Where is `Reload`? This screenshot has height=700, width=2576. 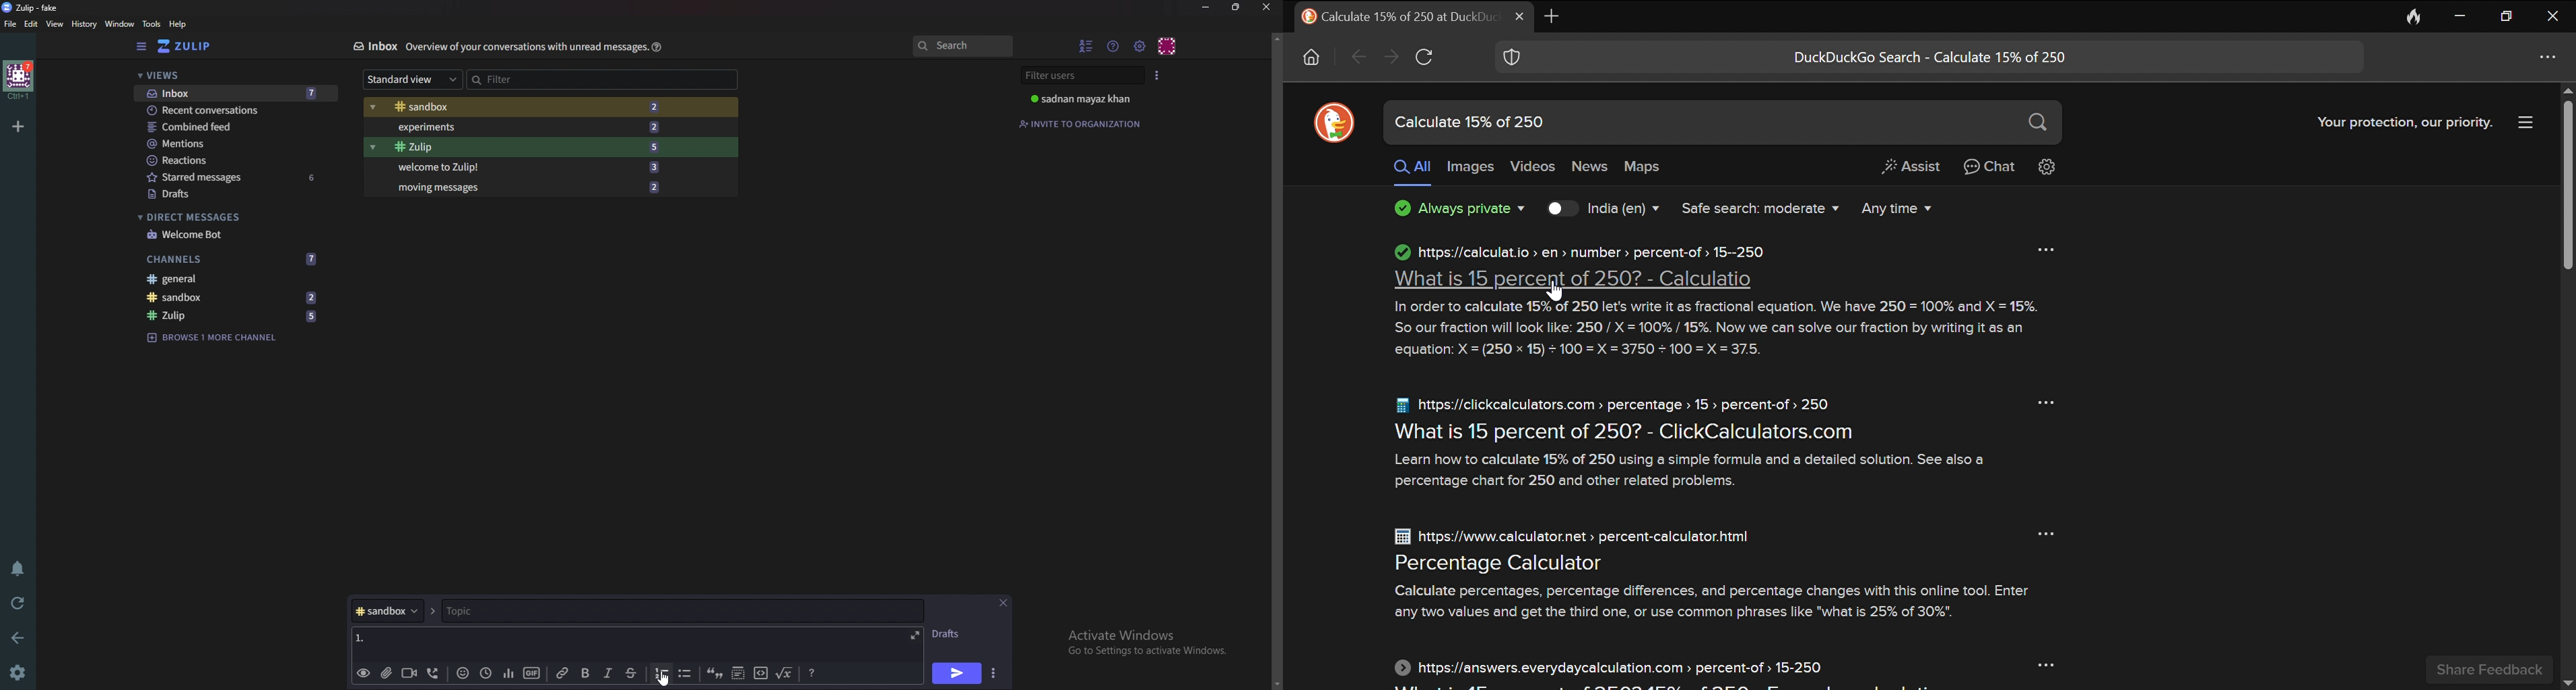 Reload is located at coordinates (1425, 56).